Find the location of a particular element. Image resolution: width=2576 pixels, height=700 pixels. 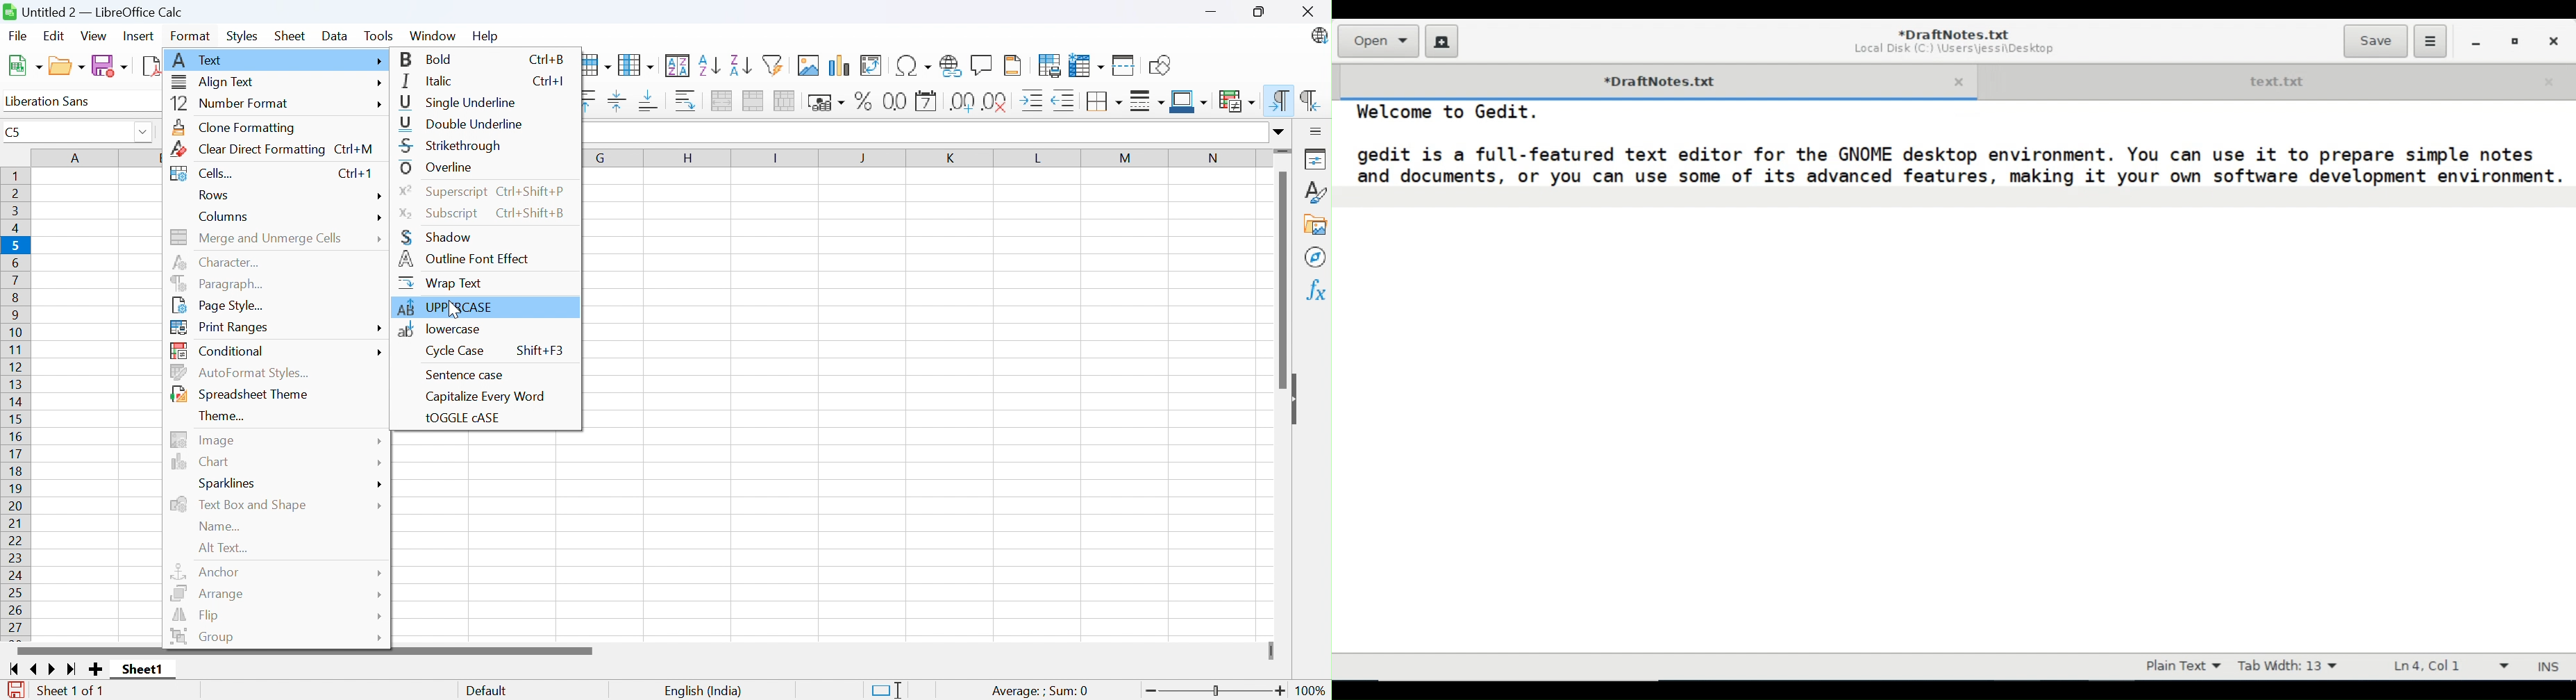

Name... is located at coordinates (221, 527).